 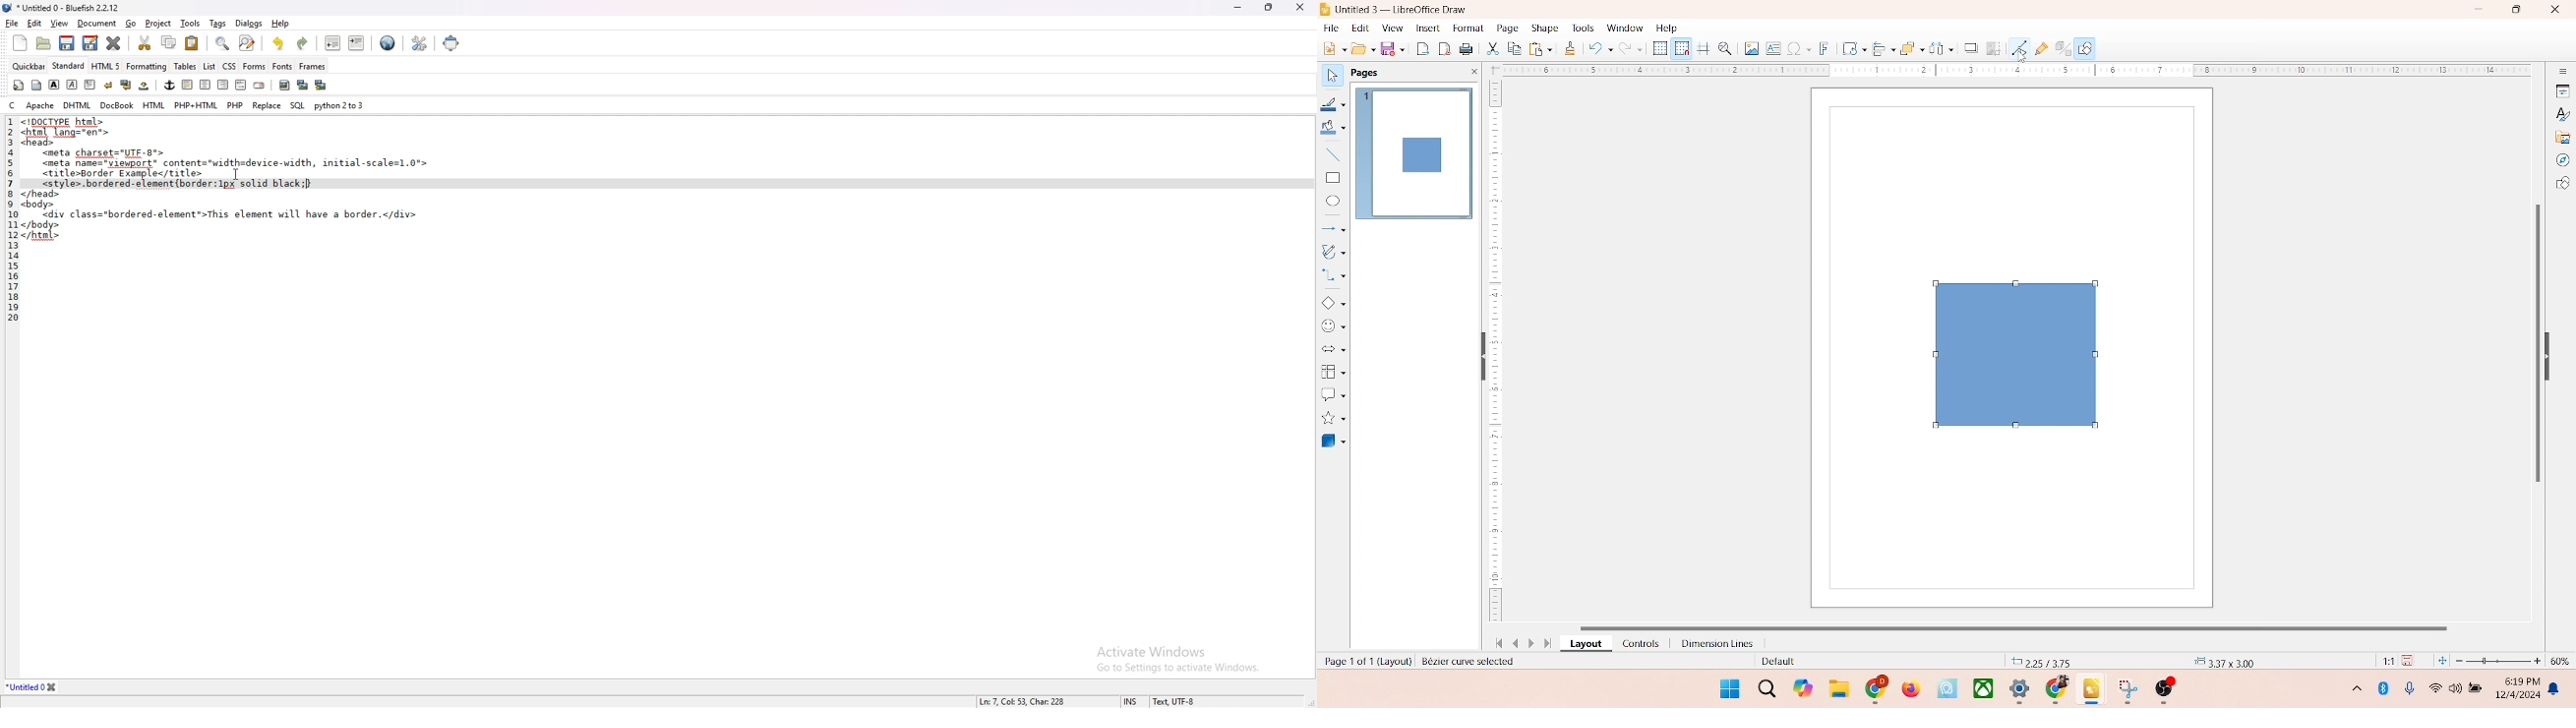 What do you see at coordinates (1600, 50) in the screenshot?
I see `undo` at bounding box center [1600, 50].